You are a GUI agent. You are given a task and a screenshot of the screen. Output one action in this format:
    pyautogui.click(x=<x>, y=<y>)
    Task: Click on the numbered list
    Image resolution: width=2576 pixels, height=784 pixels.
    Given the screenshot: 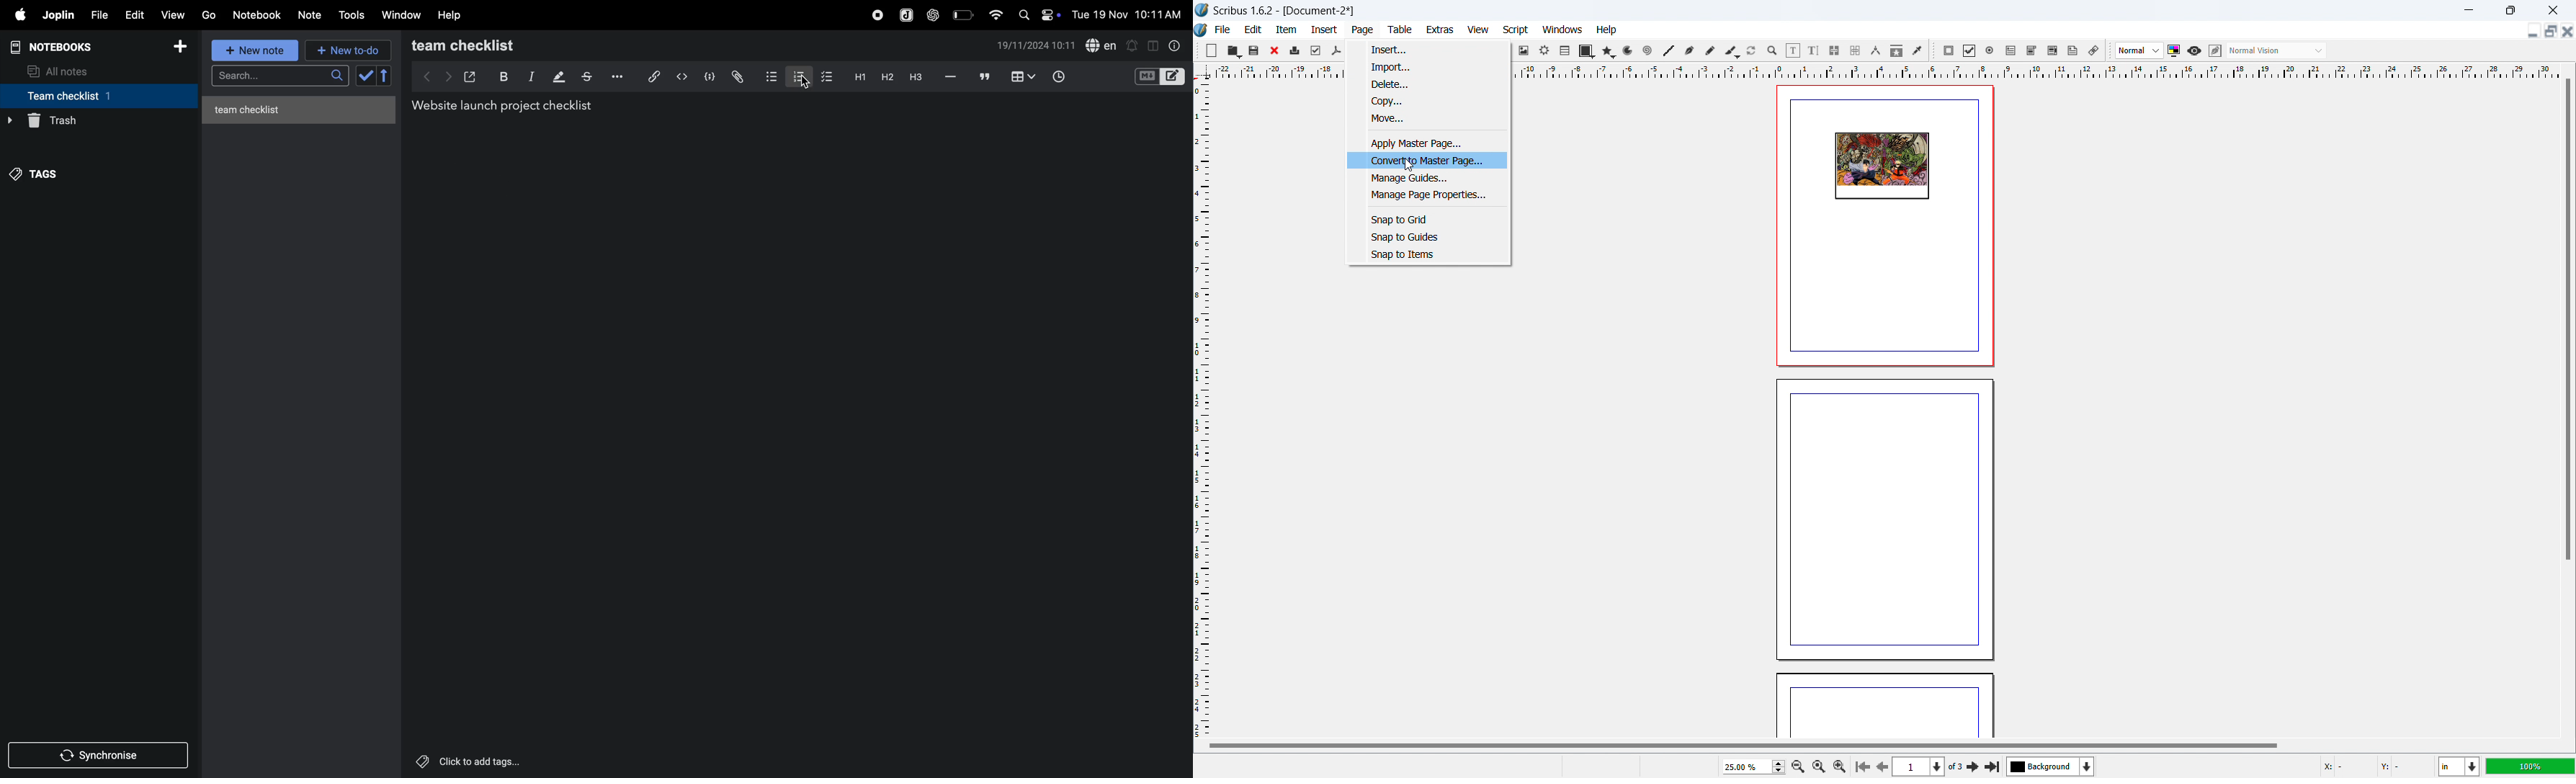 What is the action you would take?
    pyautogui.click(x=797, y=75)
    